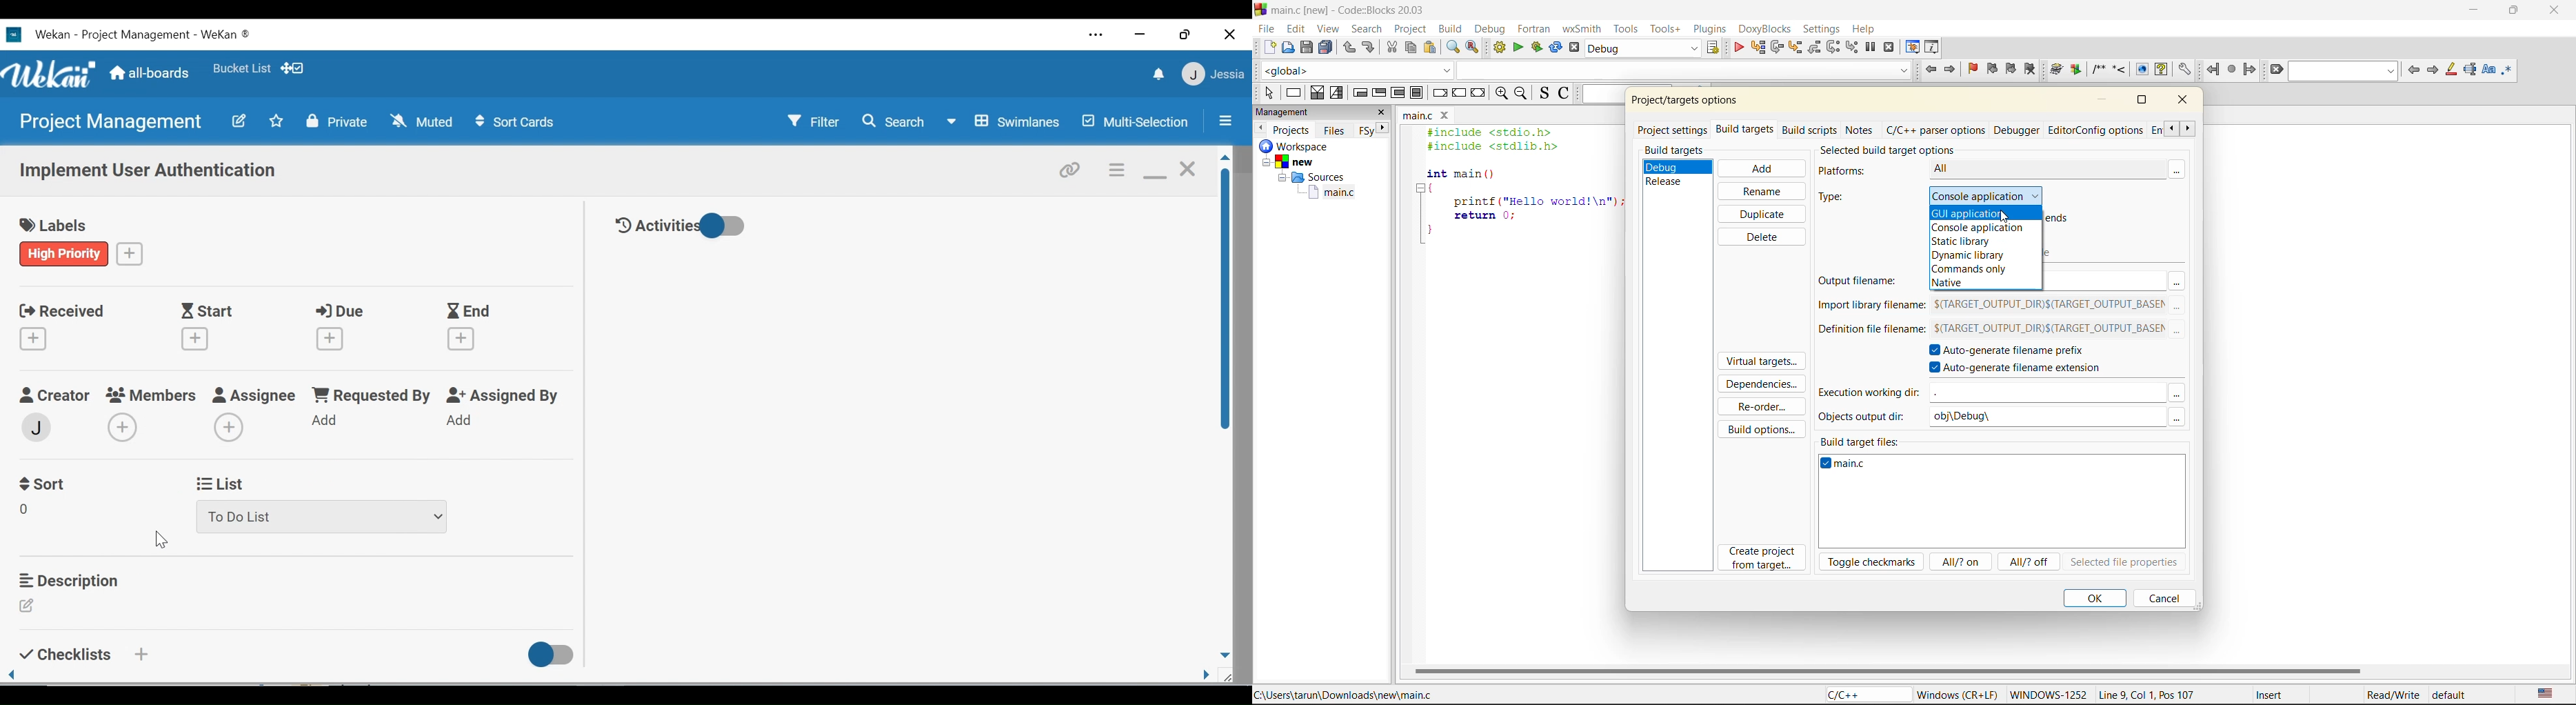 The image size is (2576, 728). I want to click on zoom out, so click(1525, 94).